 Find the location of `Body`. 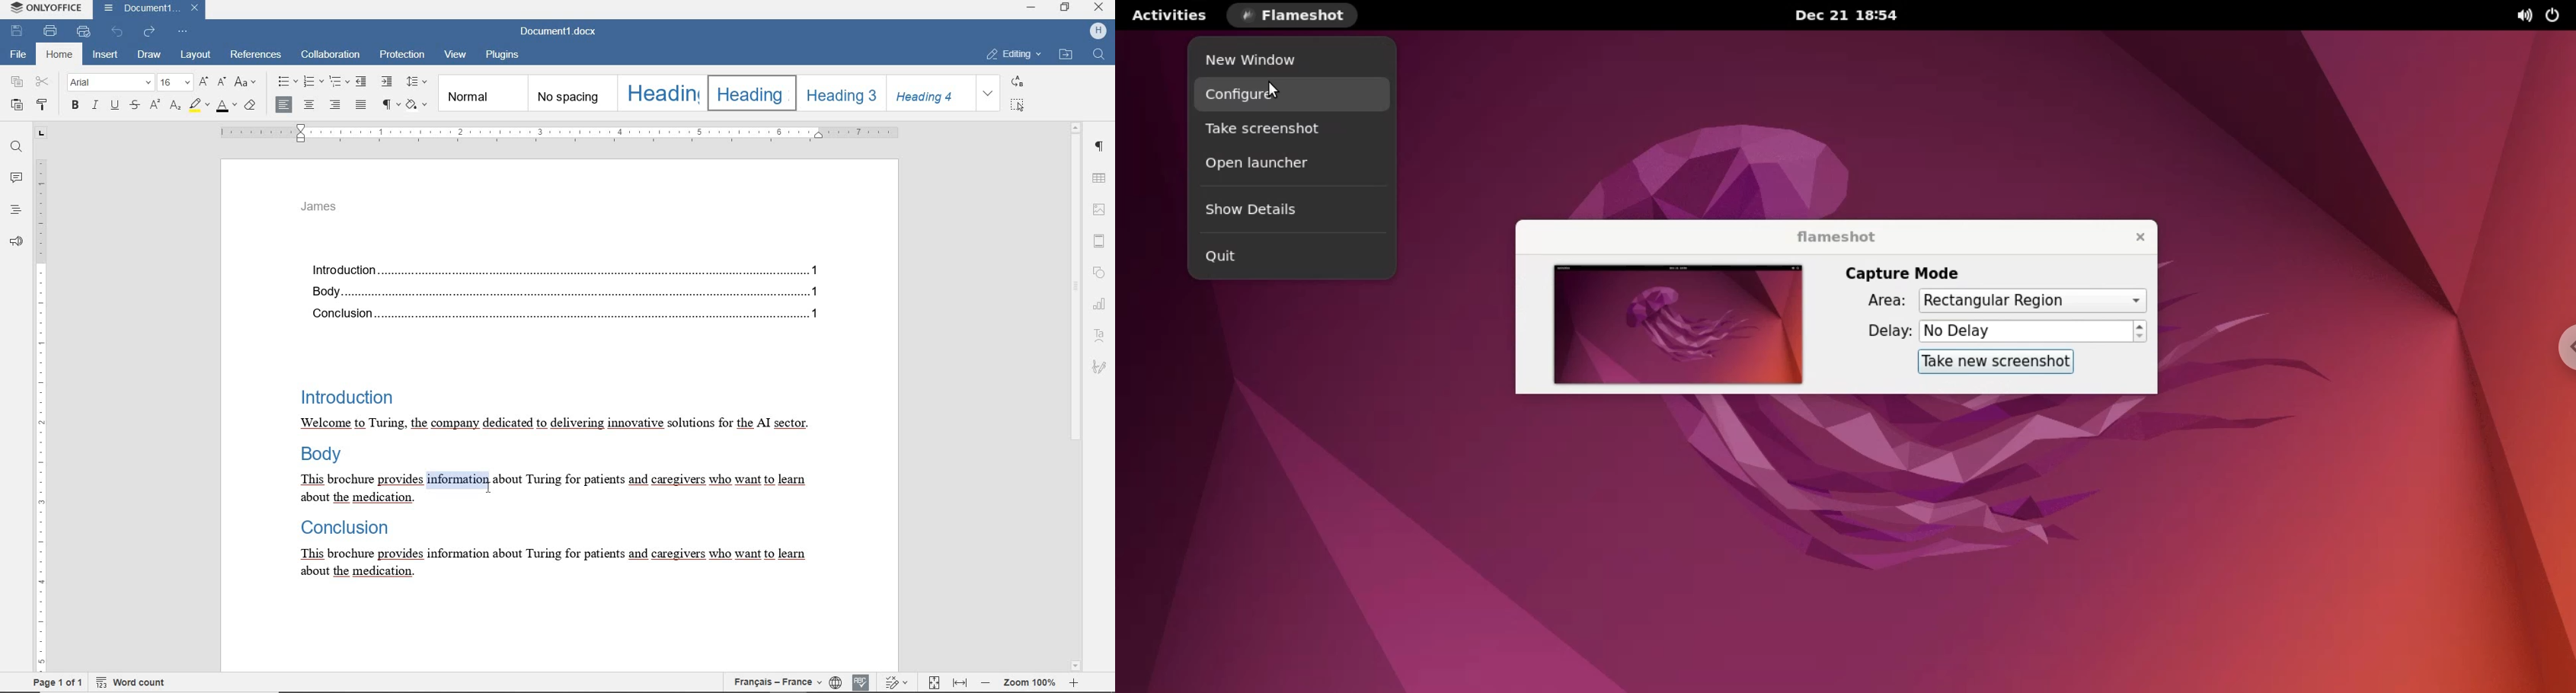

Body is located at coordinates (323, 457).